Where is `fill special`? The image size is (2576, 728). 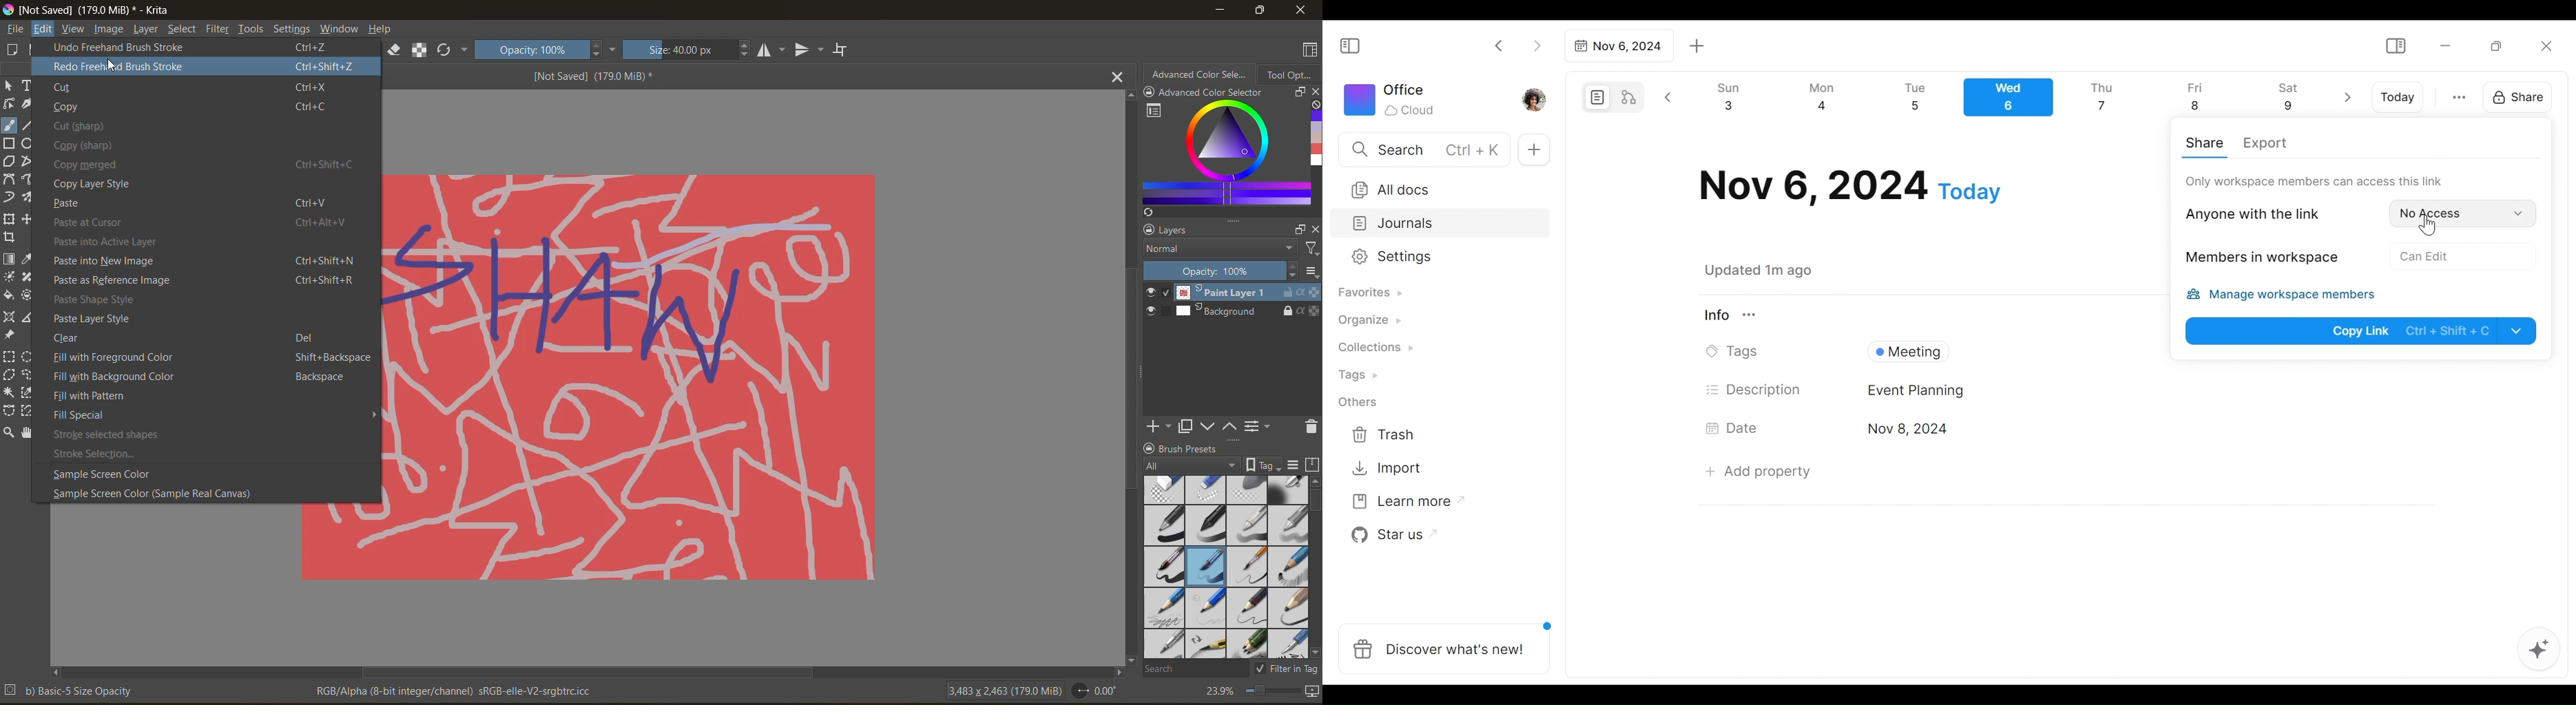 fill special is located at coordinates (87, 415).